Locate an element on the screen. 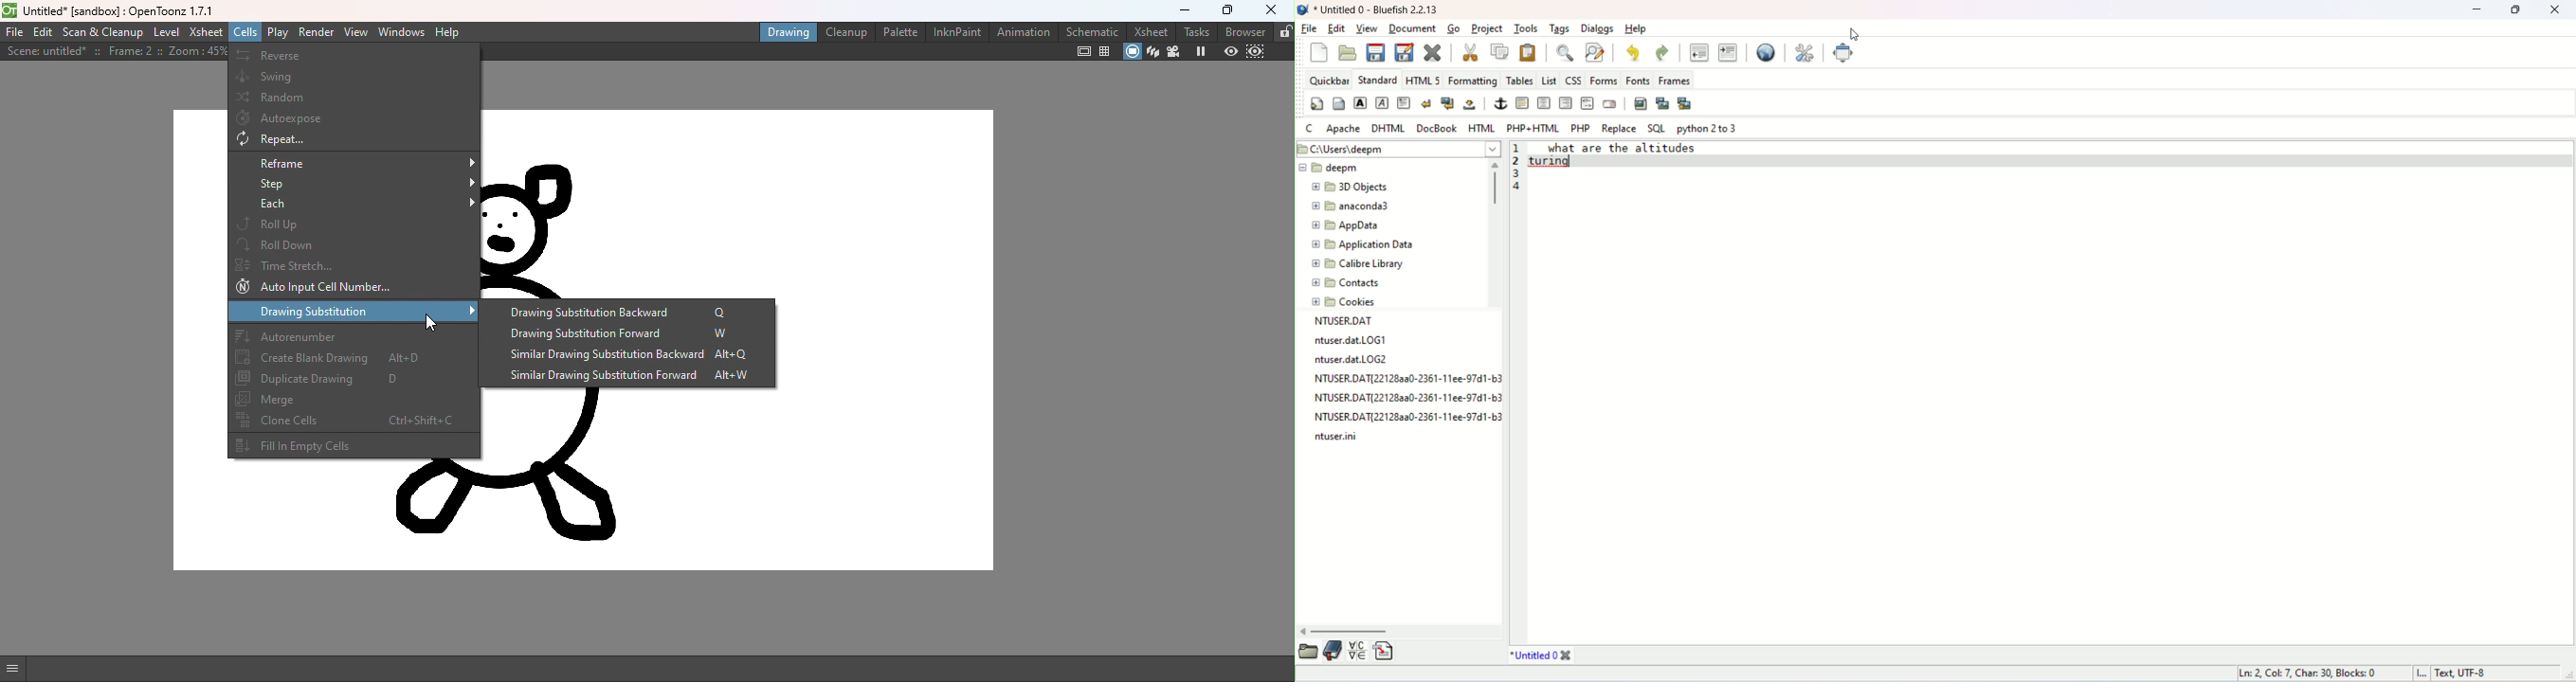  Random is located at coordinates (354, 97).